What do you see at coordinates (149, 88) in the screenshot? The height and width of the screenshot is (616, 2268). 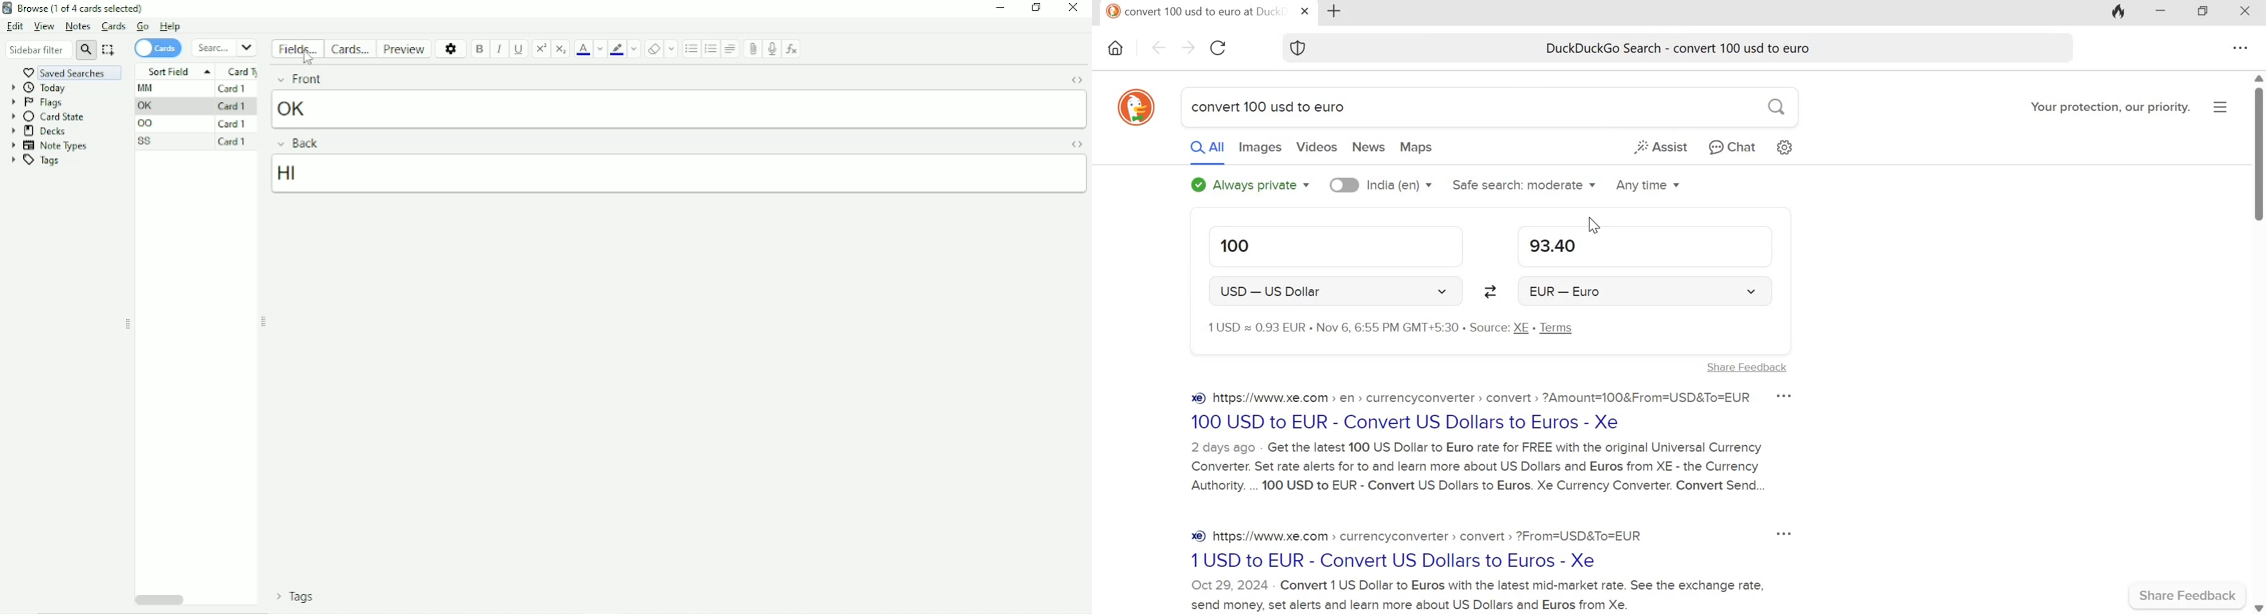 I see `MM` at bounding box center [149, 88].